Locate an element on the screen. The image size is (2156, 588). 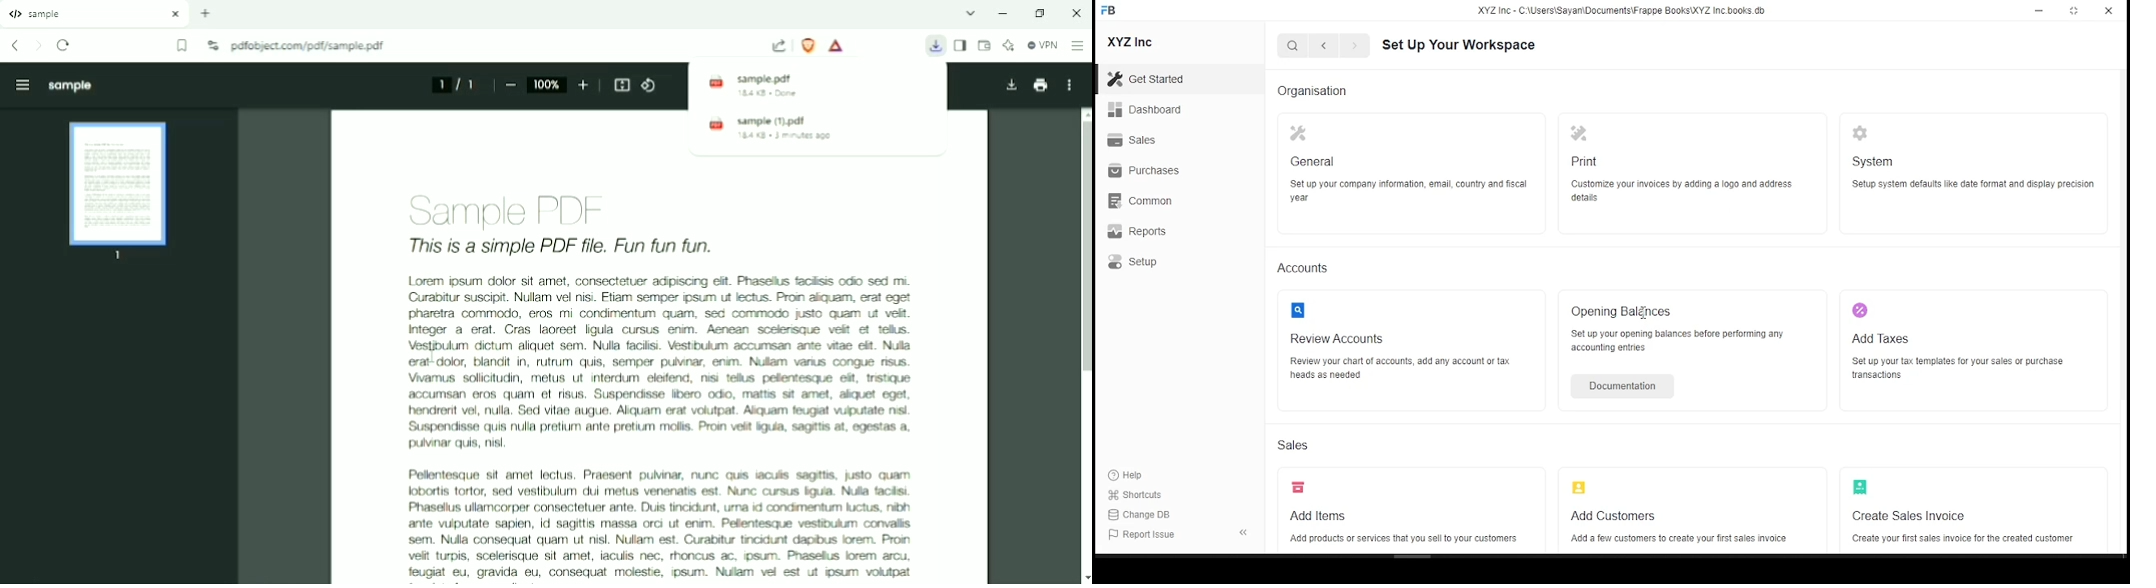
logo is located at coordinates (1582, 135).